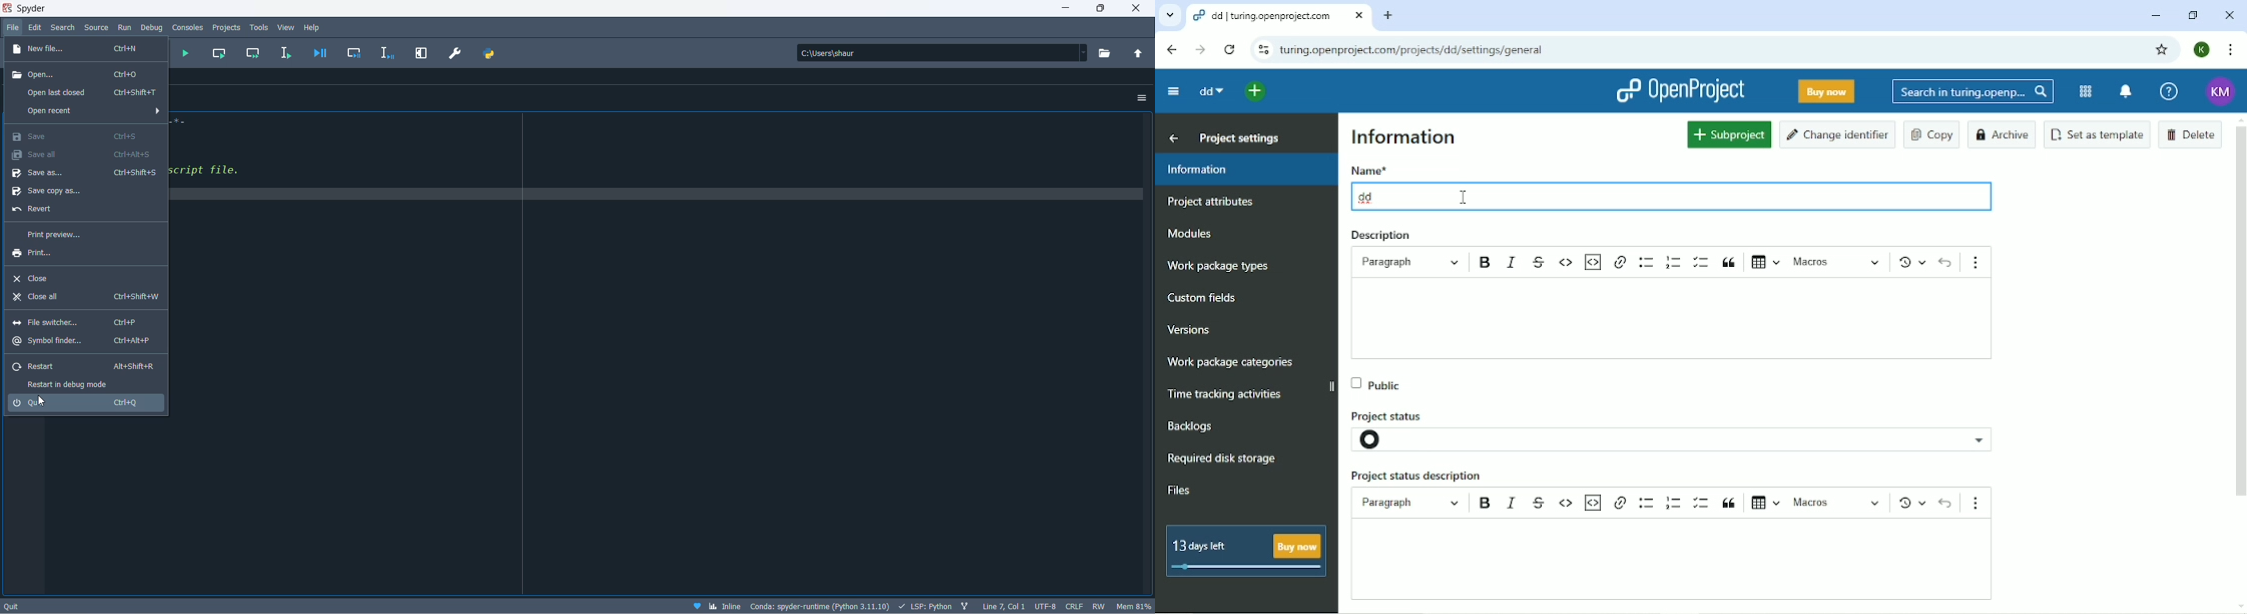 The width and height of the screenshot is (2268, 616). What do you see at coordinates (1827, 92) in the screenshot?
I see `Buy now` at bounding box center [1827, 92].